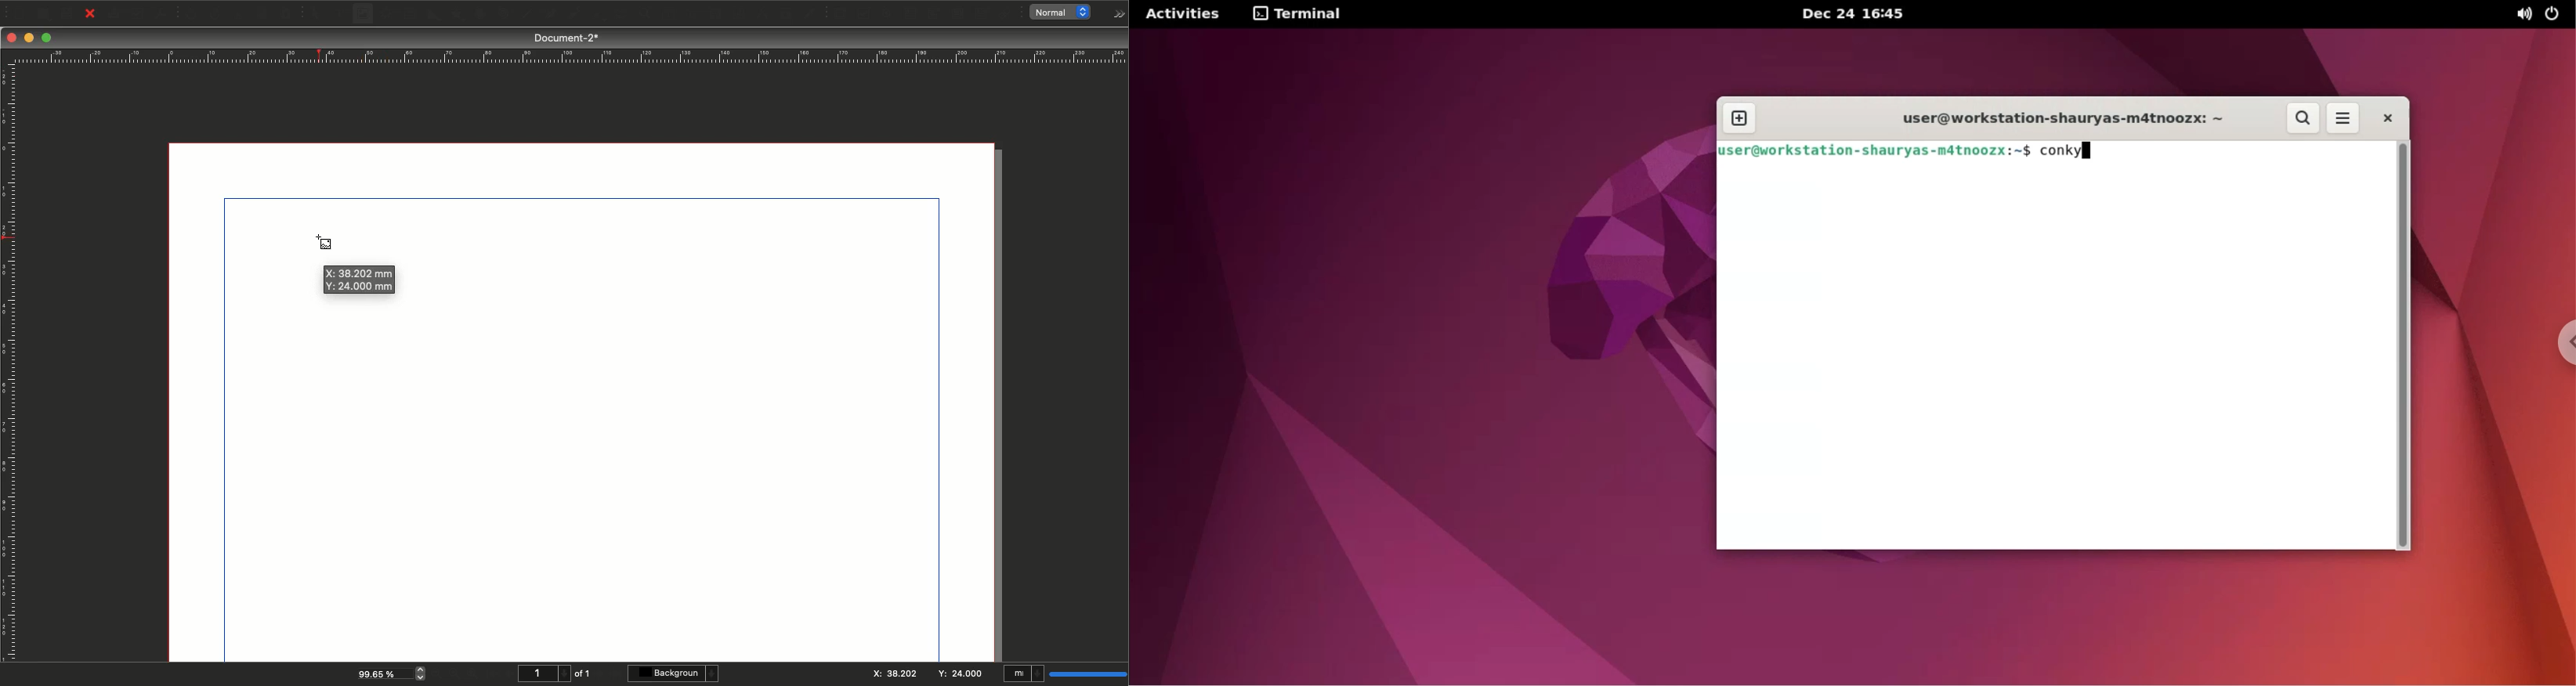 The image size is (2576, 700). Describe the element at coordinates (959, 674) in the screenshot. I see `Y: 24.000` at that location.